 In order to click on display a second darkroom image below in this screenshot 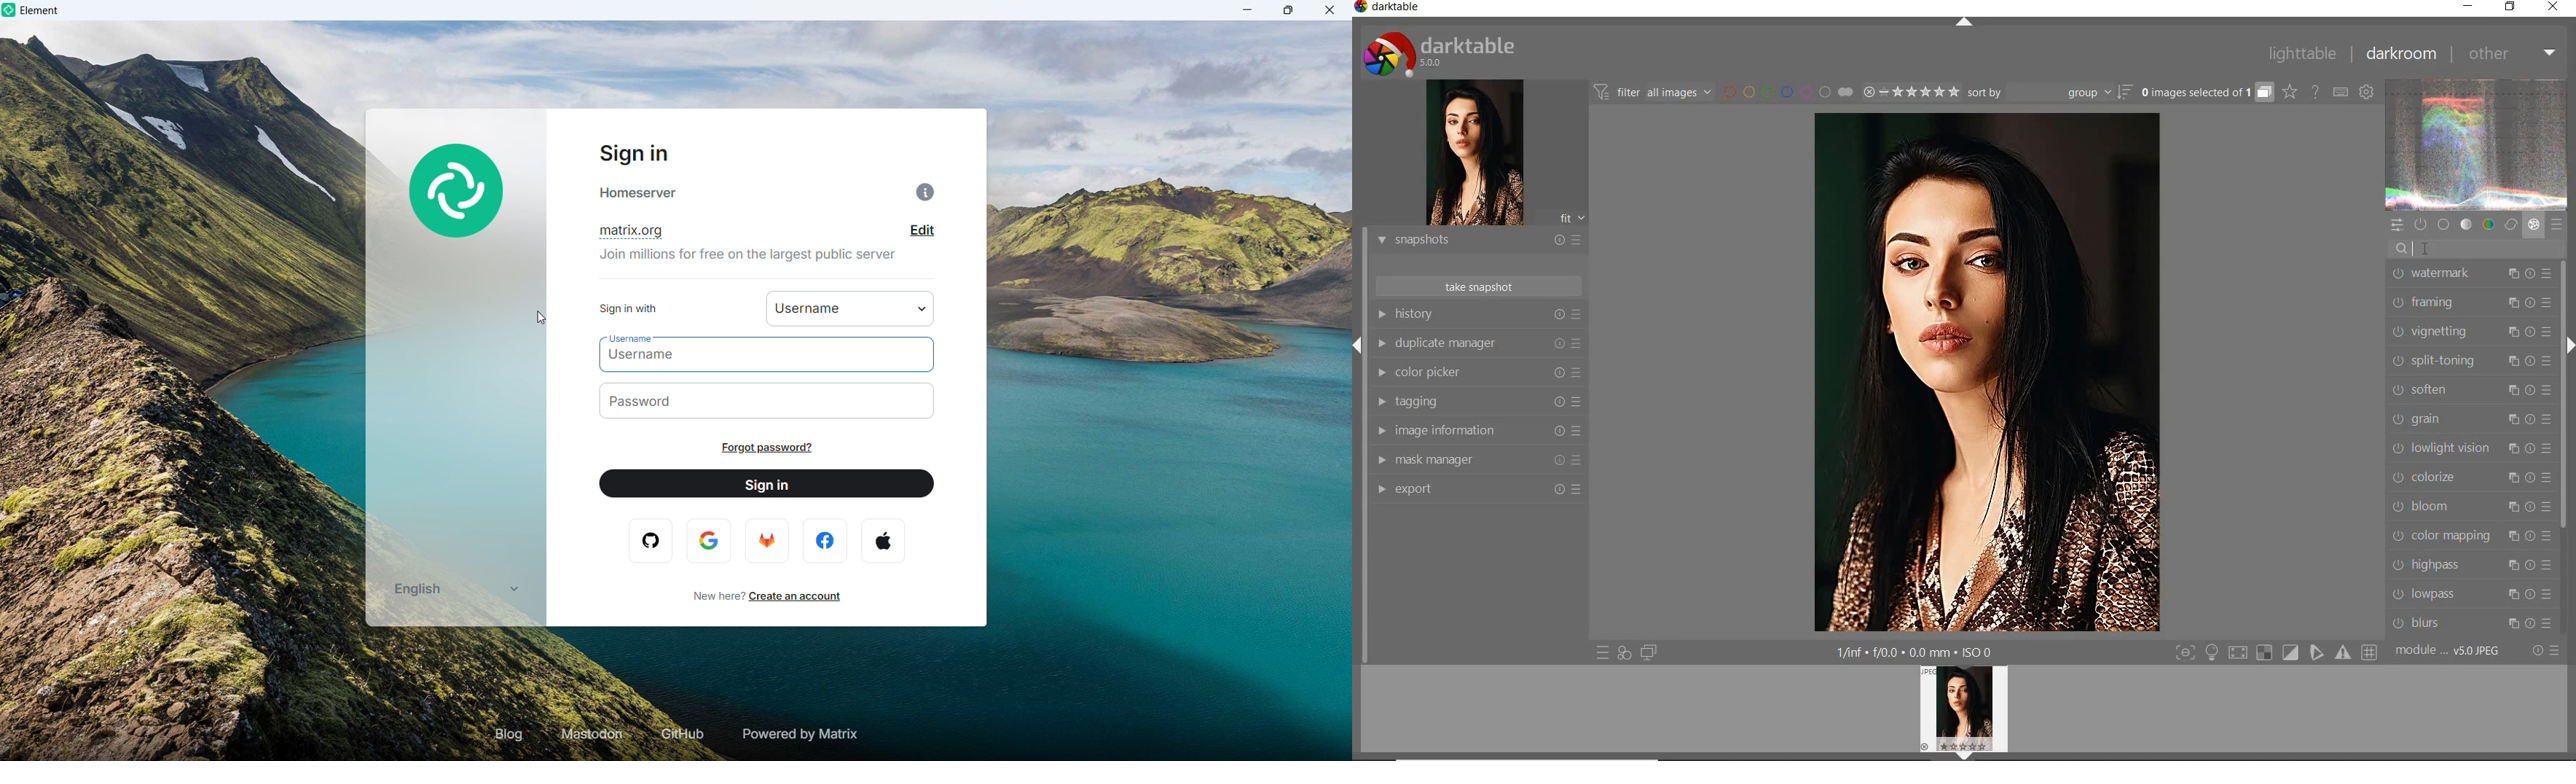, I will do `click(1650, 652)`.